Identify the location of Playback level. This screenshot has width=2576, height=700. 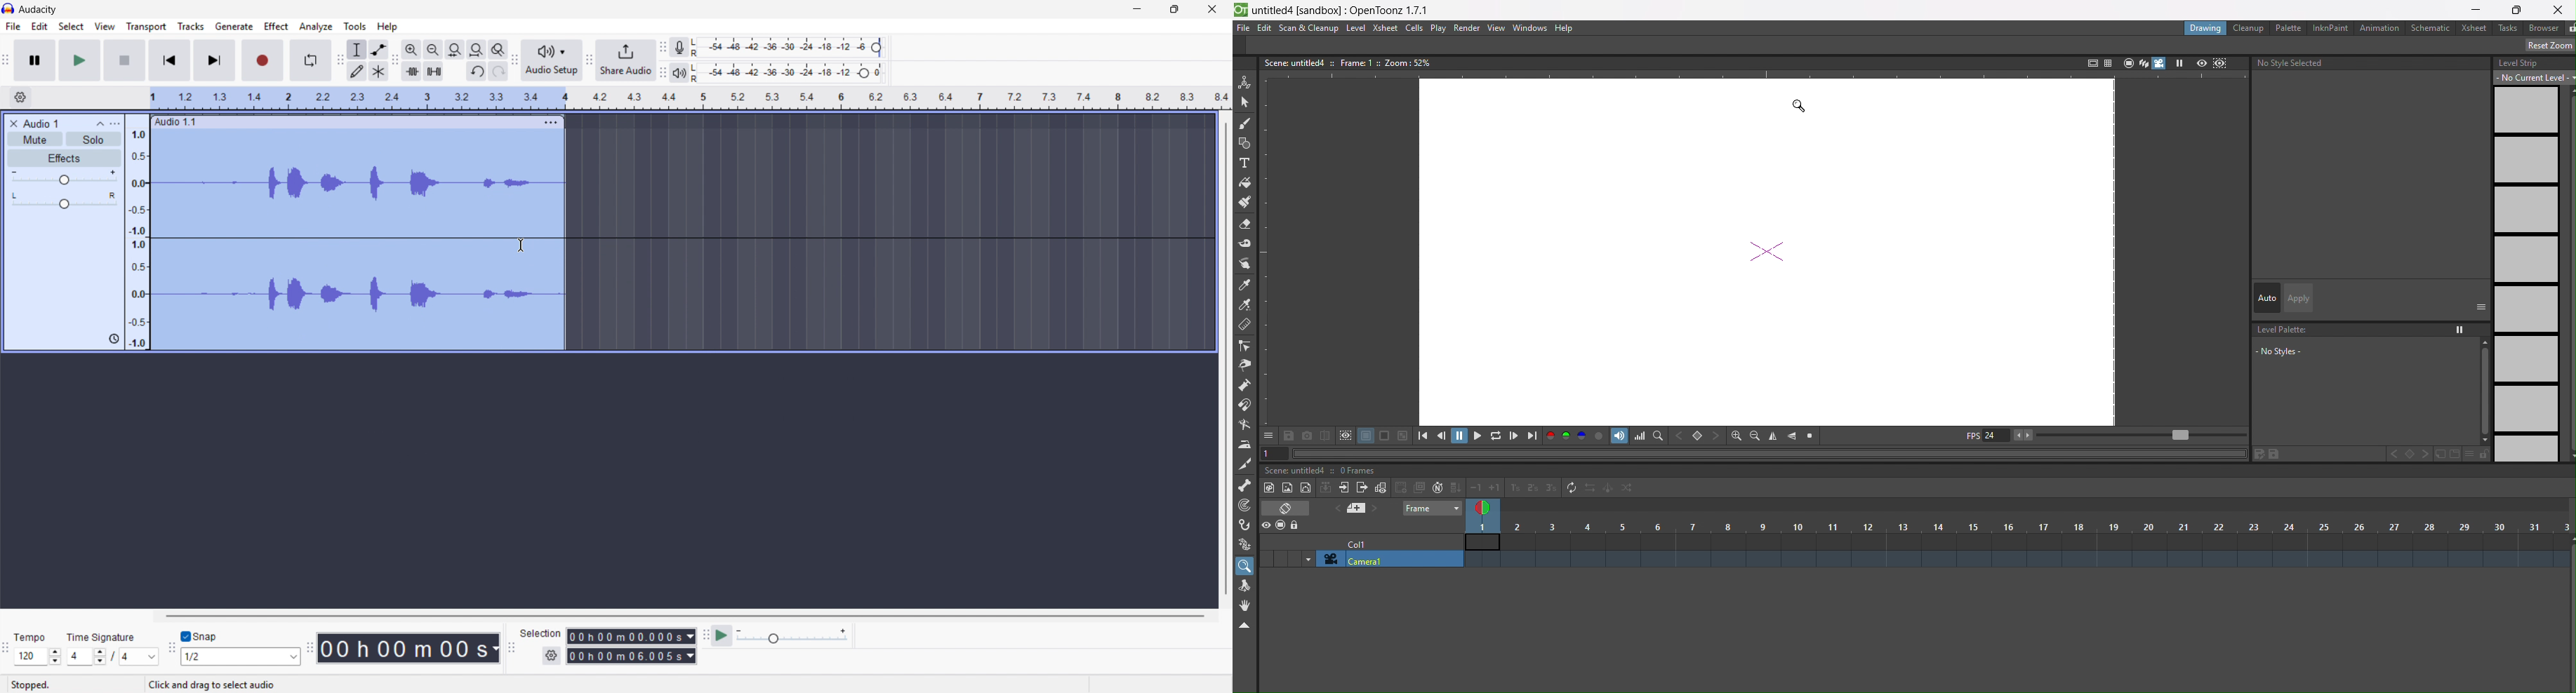
(791, 73).